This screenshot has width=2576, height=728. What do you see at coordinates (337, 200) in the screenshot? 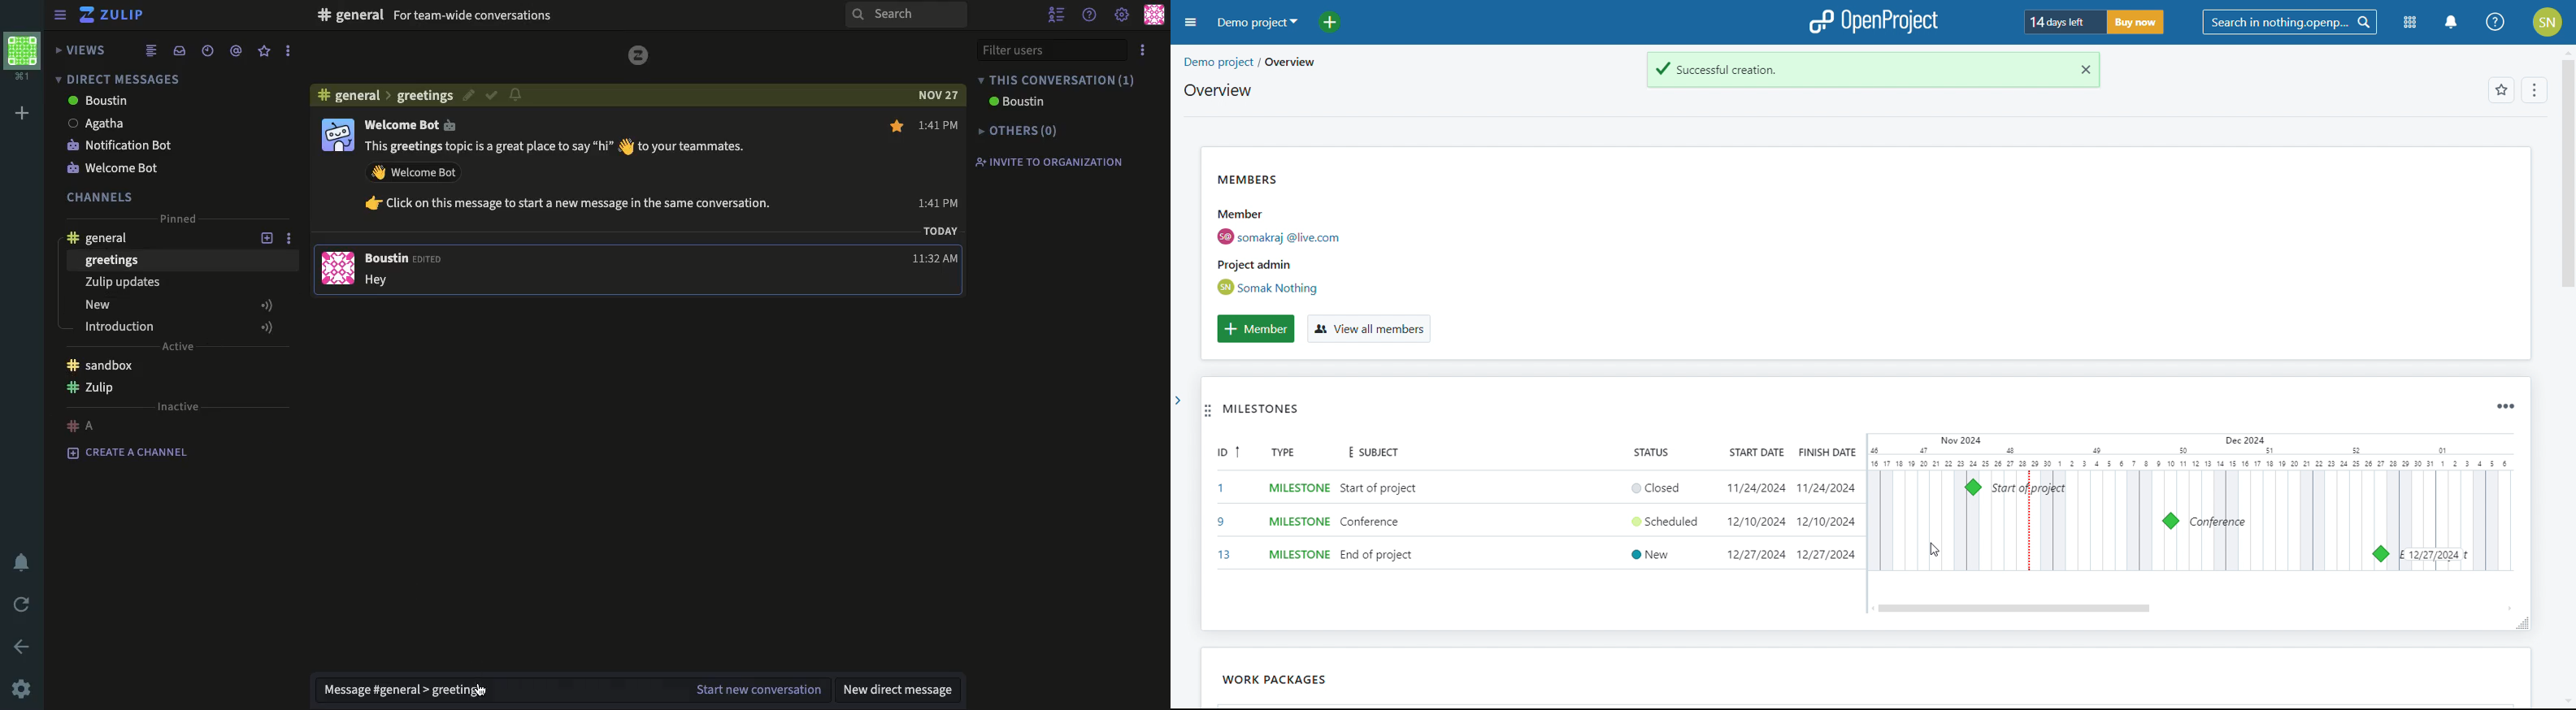
I see `user profile` at bounding box center [337, 200].